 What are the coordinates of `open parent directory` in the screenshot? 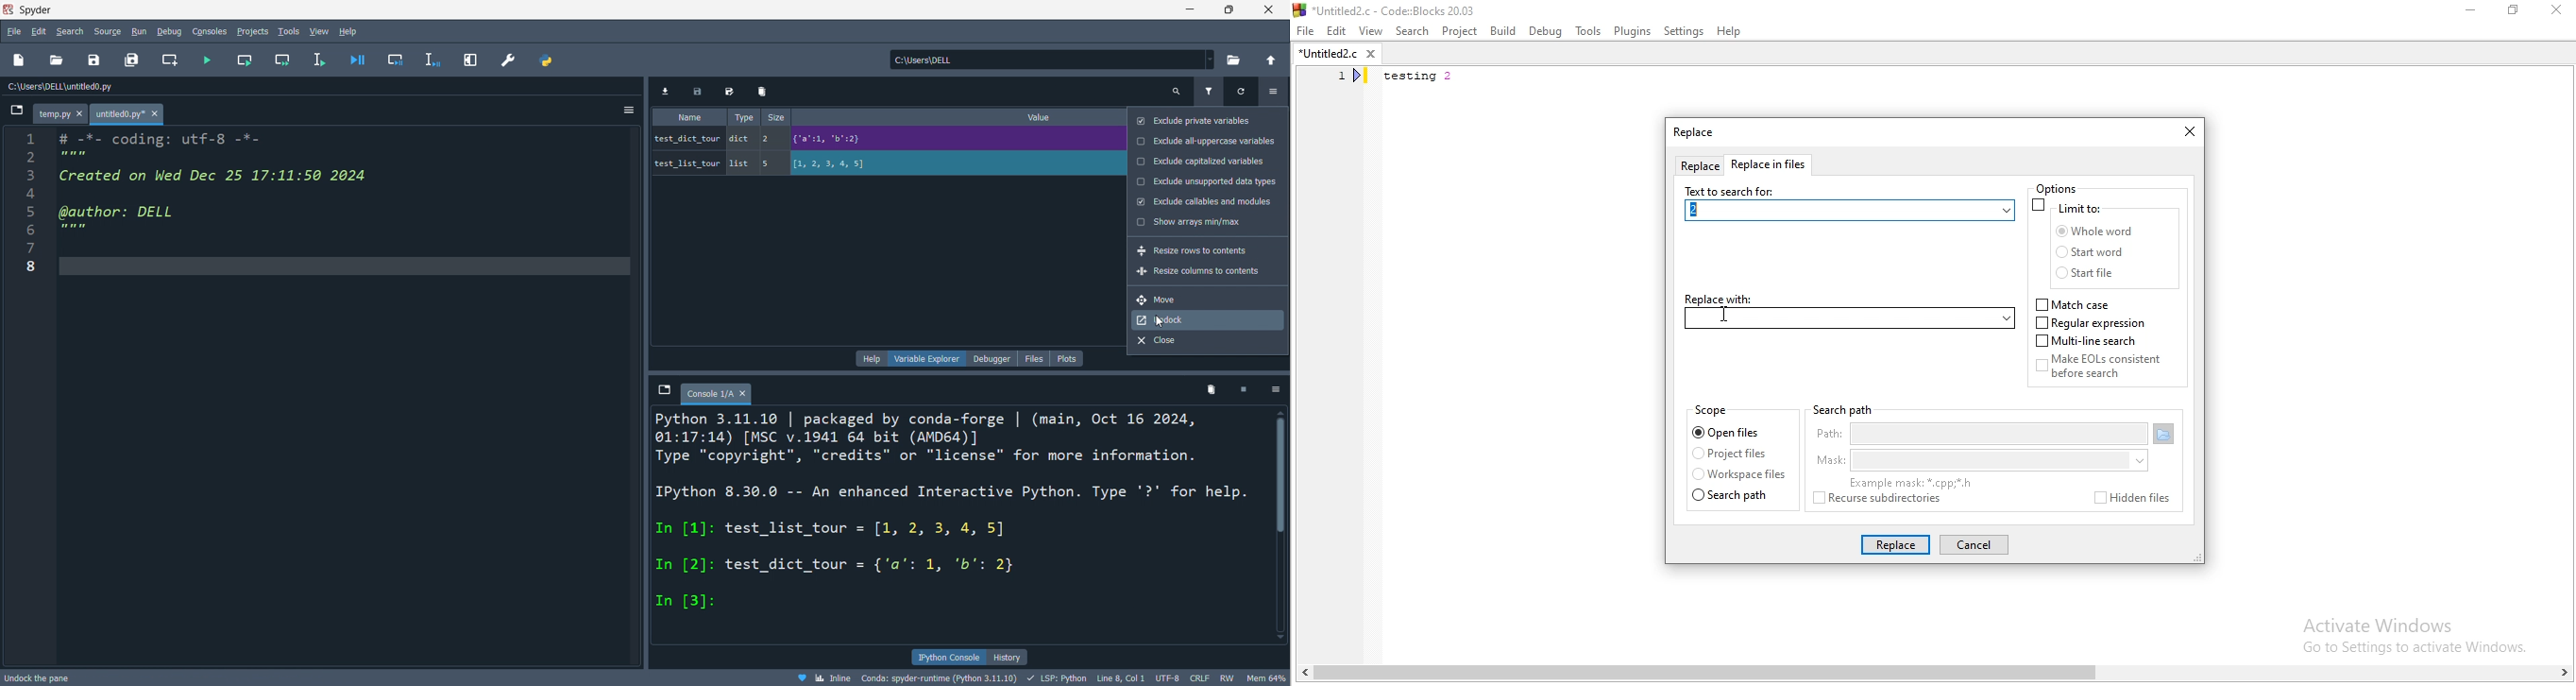 It's located at (1270, 61).